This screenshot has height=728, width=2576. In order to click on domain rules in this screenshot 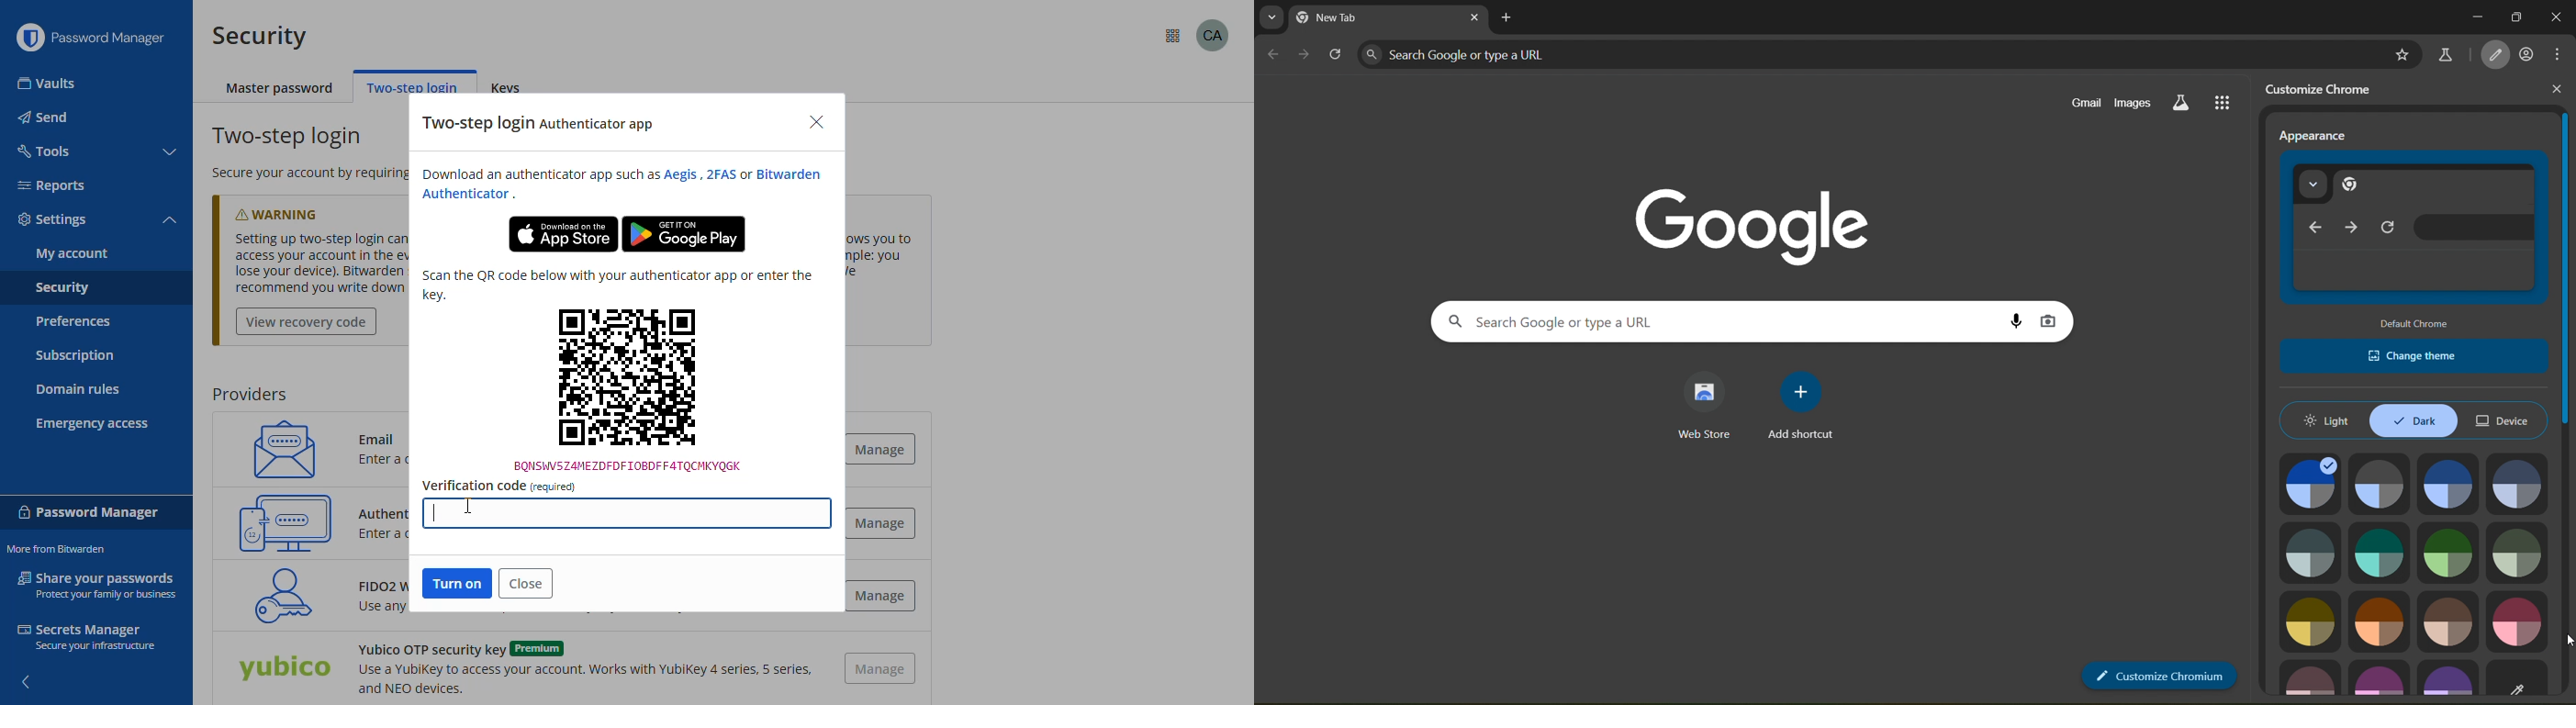, I will do `click(78, 391)`.